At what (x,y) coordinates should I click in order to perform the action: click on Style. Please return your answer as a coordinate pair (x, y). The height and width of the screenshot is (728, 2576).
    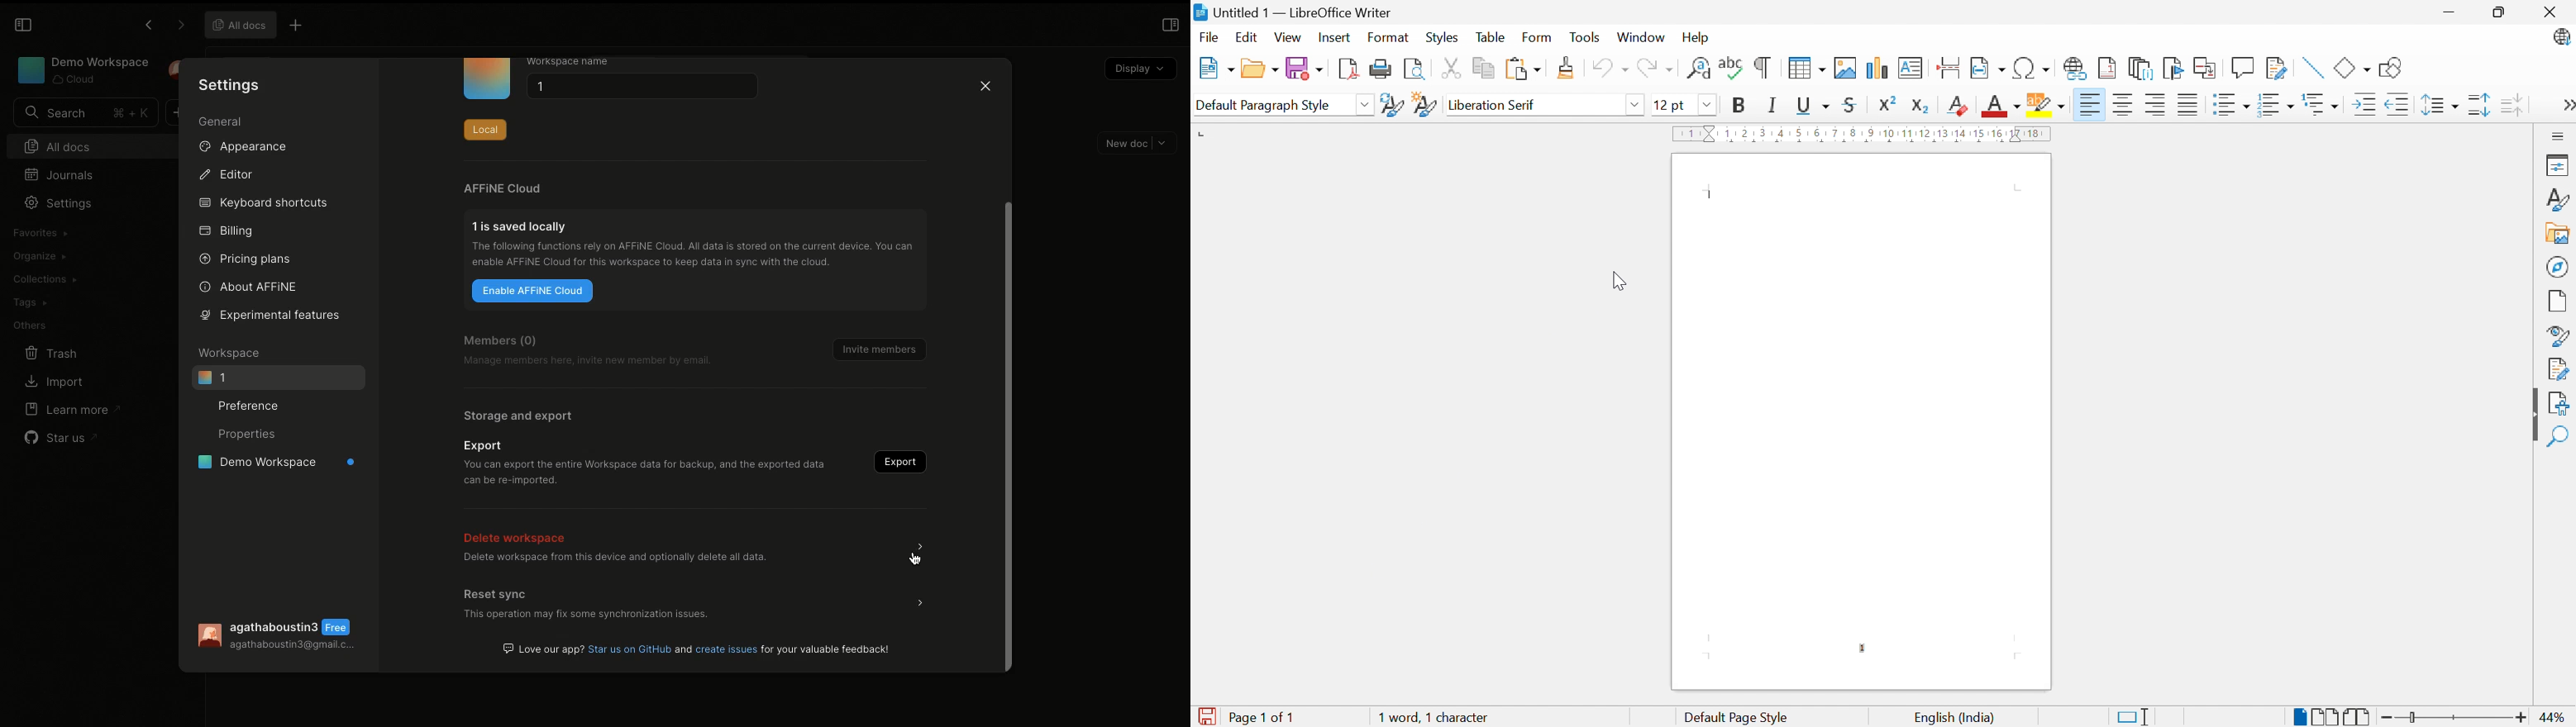
    Looking at the image, I should click on (2557, 335).